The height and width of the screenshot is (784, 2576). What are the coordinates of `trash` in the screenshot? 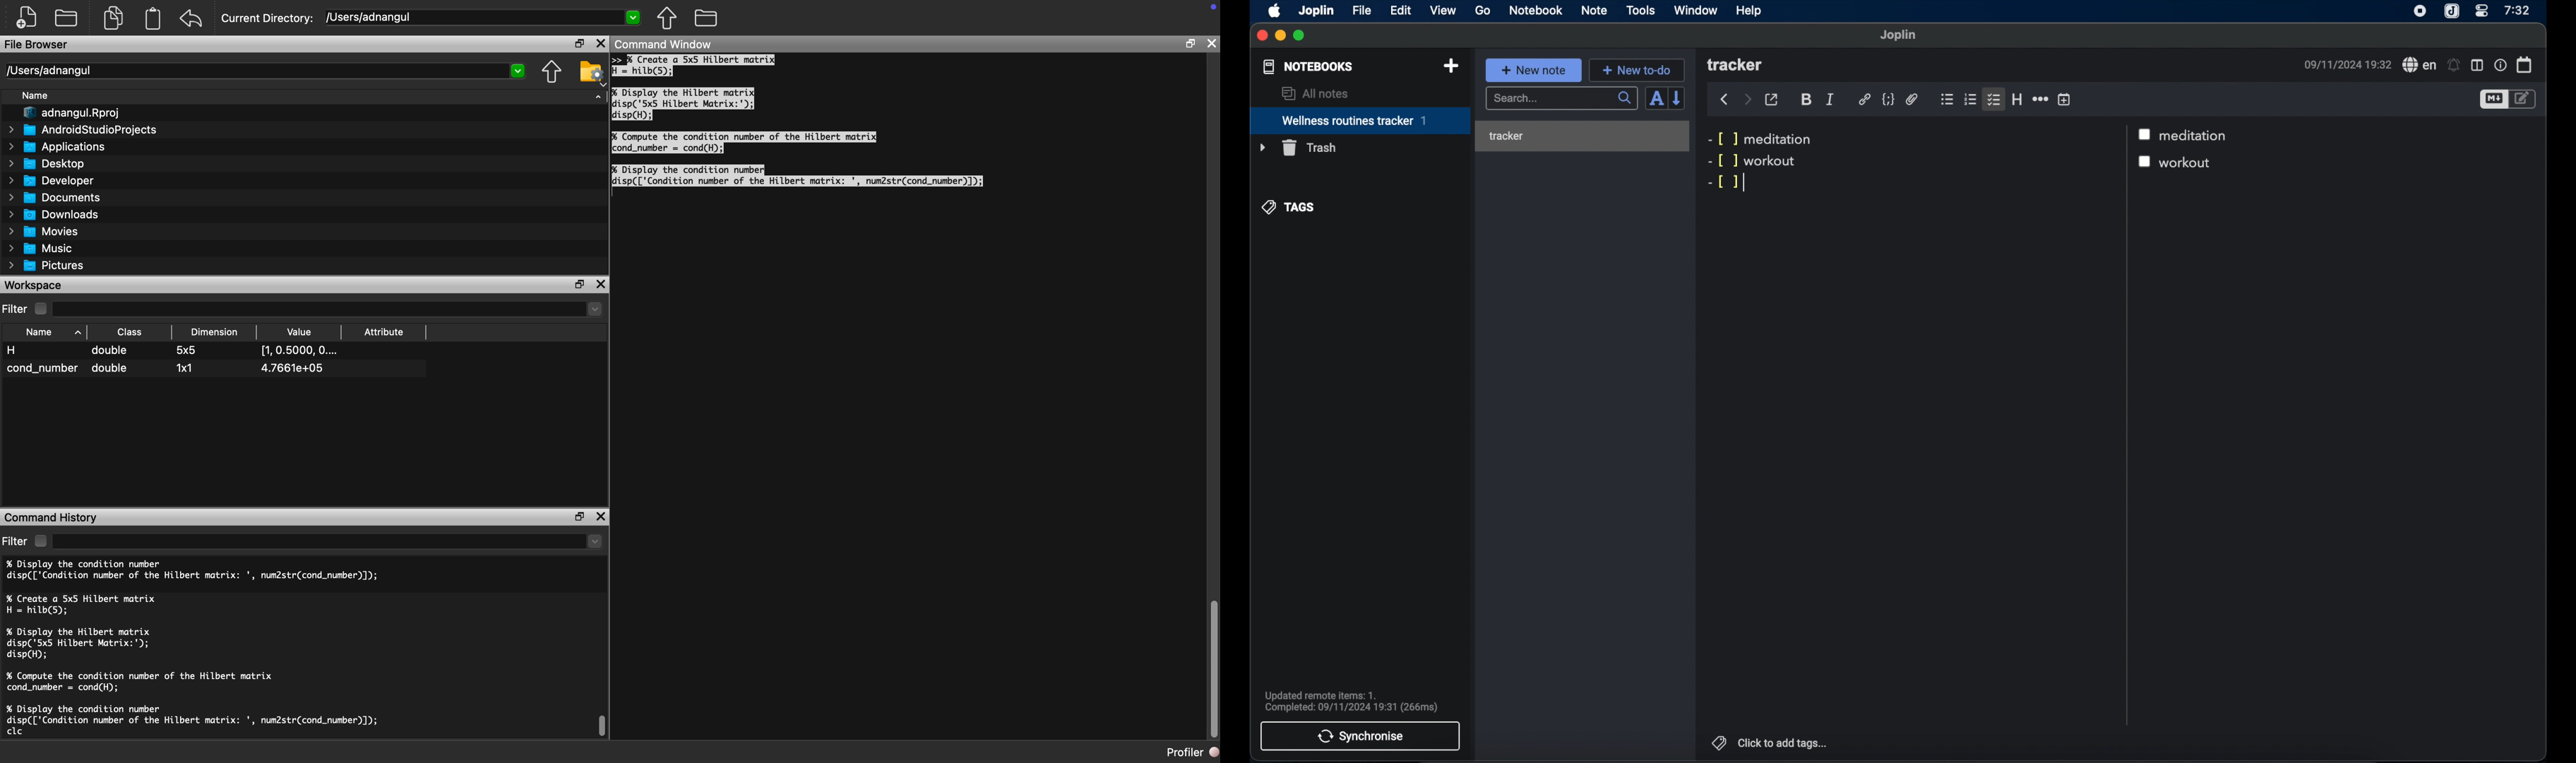 It's located at (1297, 148).